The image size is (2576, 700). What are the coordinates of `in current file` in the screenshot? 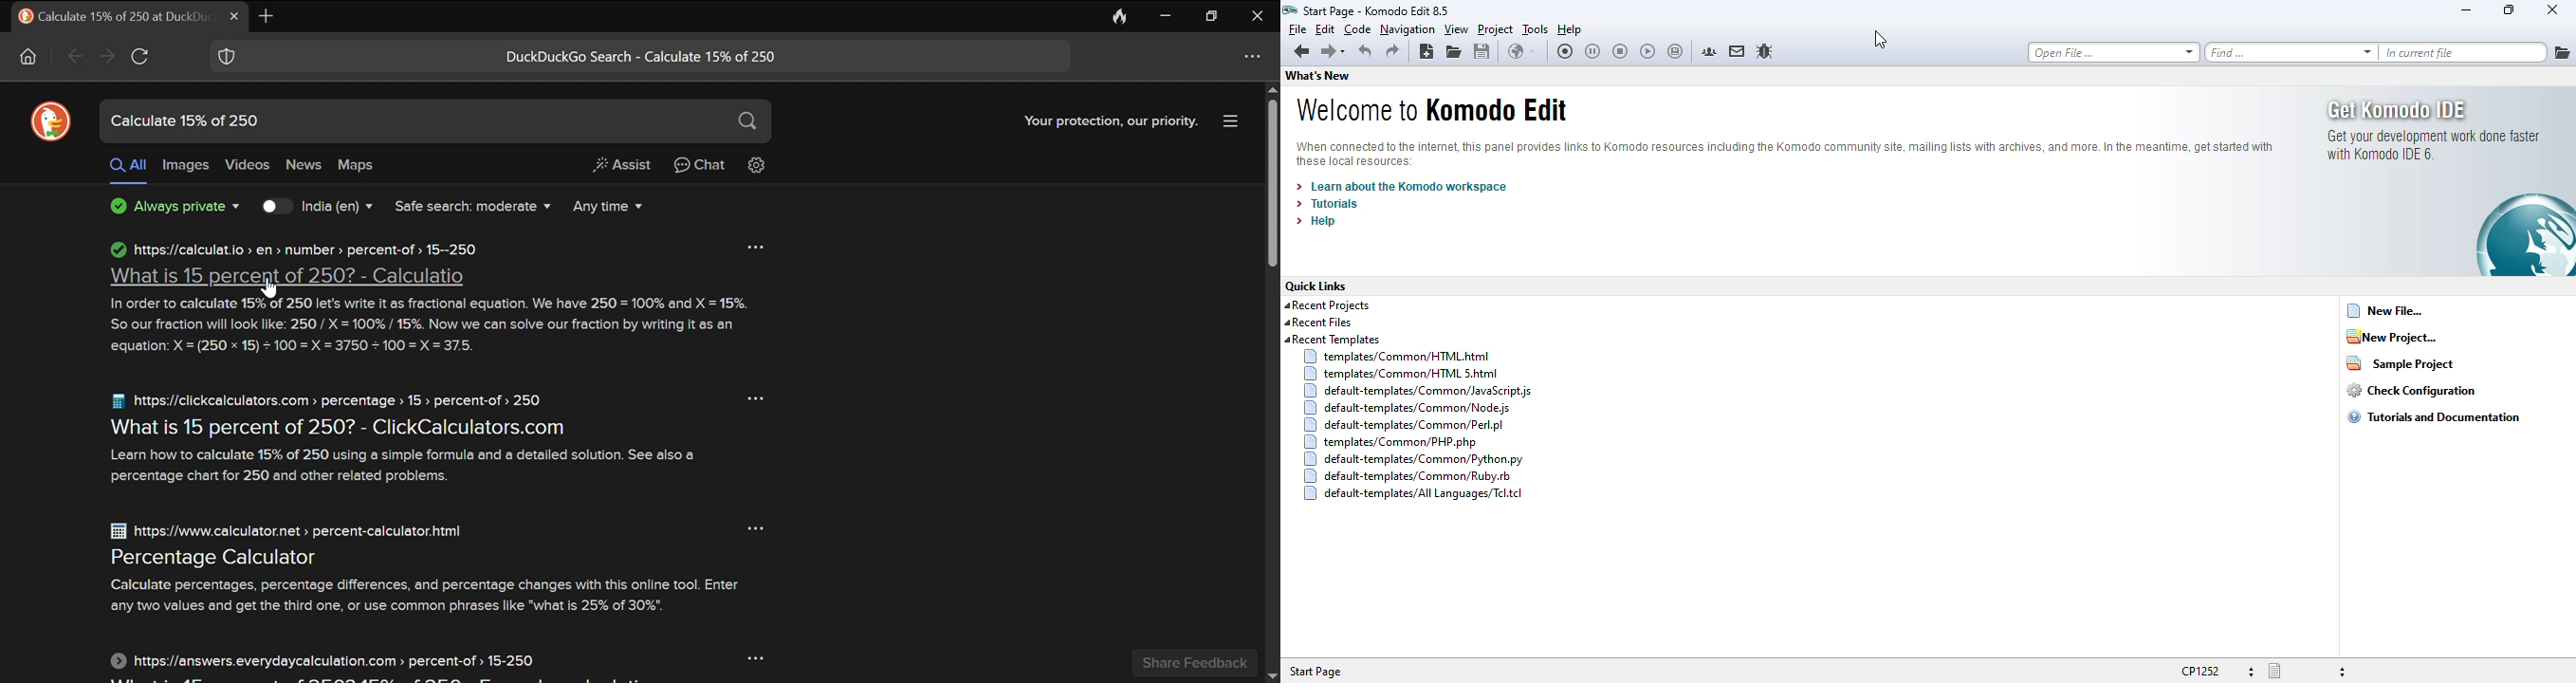 It's located at (2463, 52).